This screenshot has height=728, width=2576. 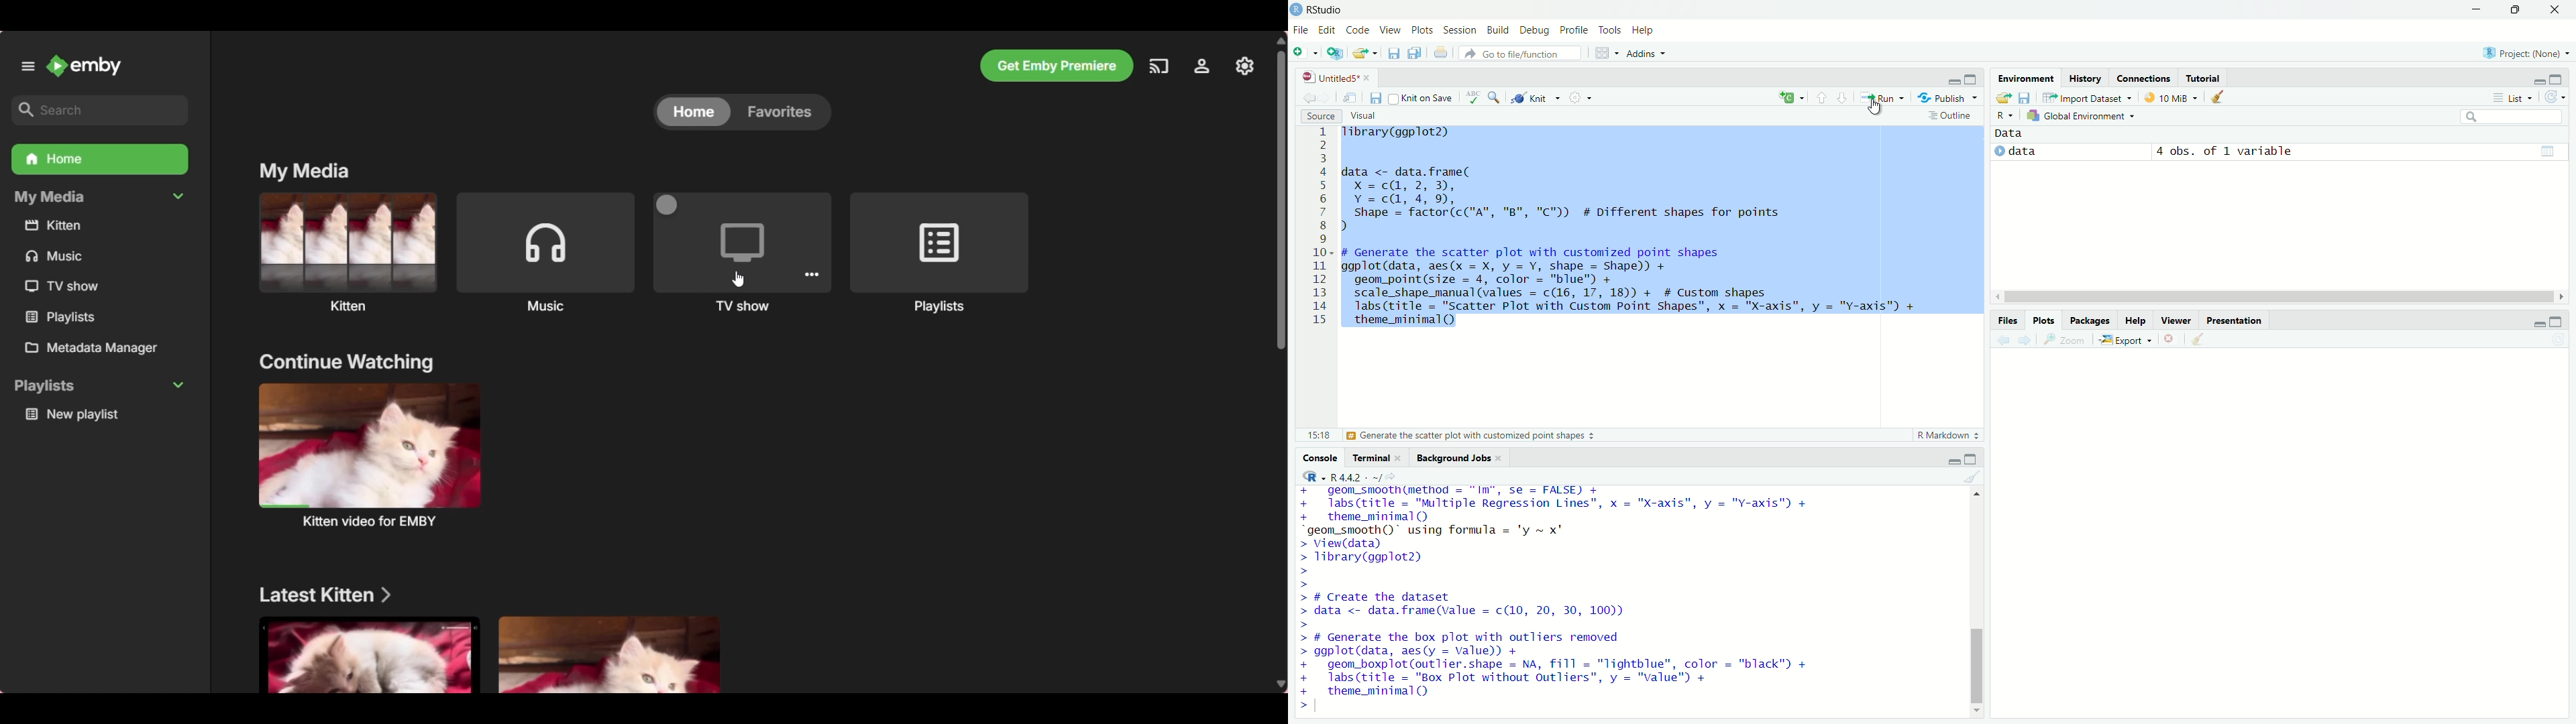 I want to click on Generate the scatter plot with customized point shapes, so click(x=1472, y=436).